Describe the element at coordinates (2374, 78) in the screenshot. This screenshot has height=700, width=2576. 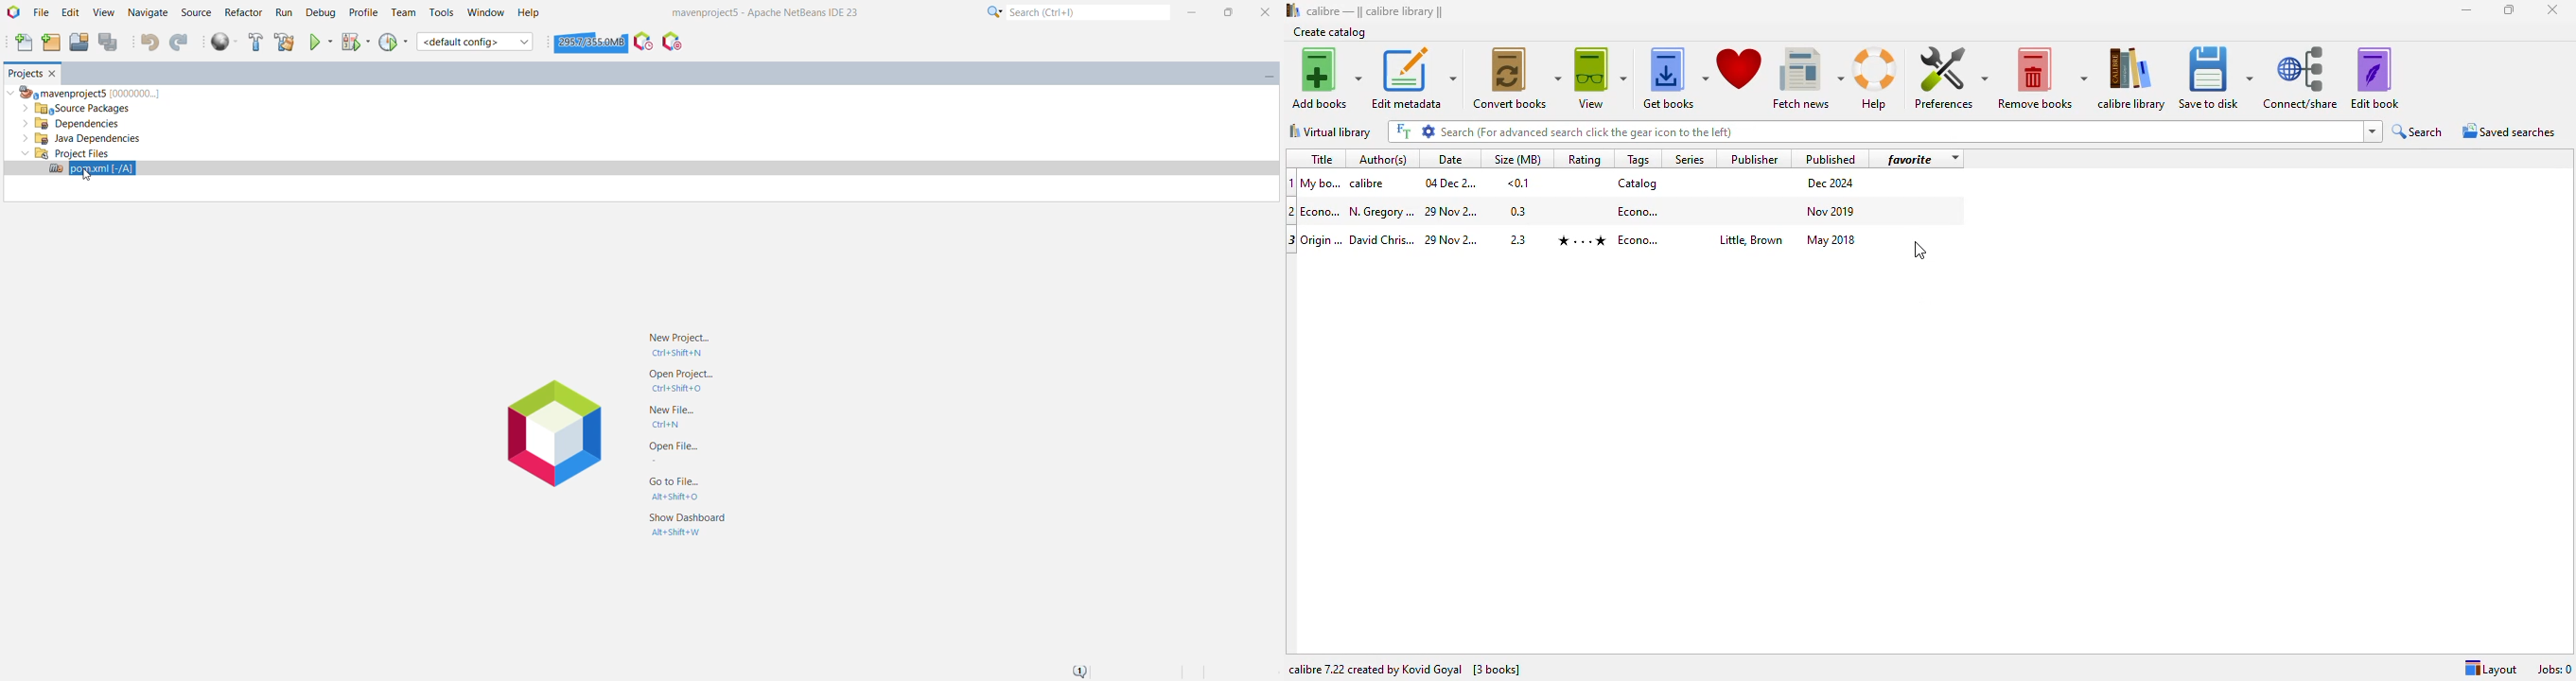
I see `edit book` at that location.